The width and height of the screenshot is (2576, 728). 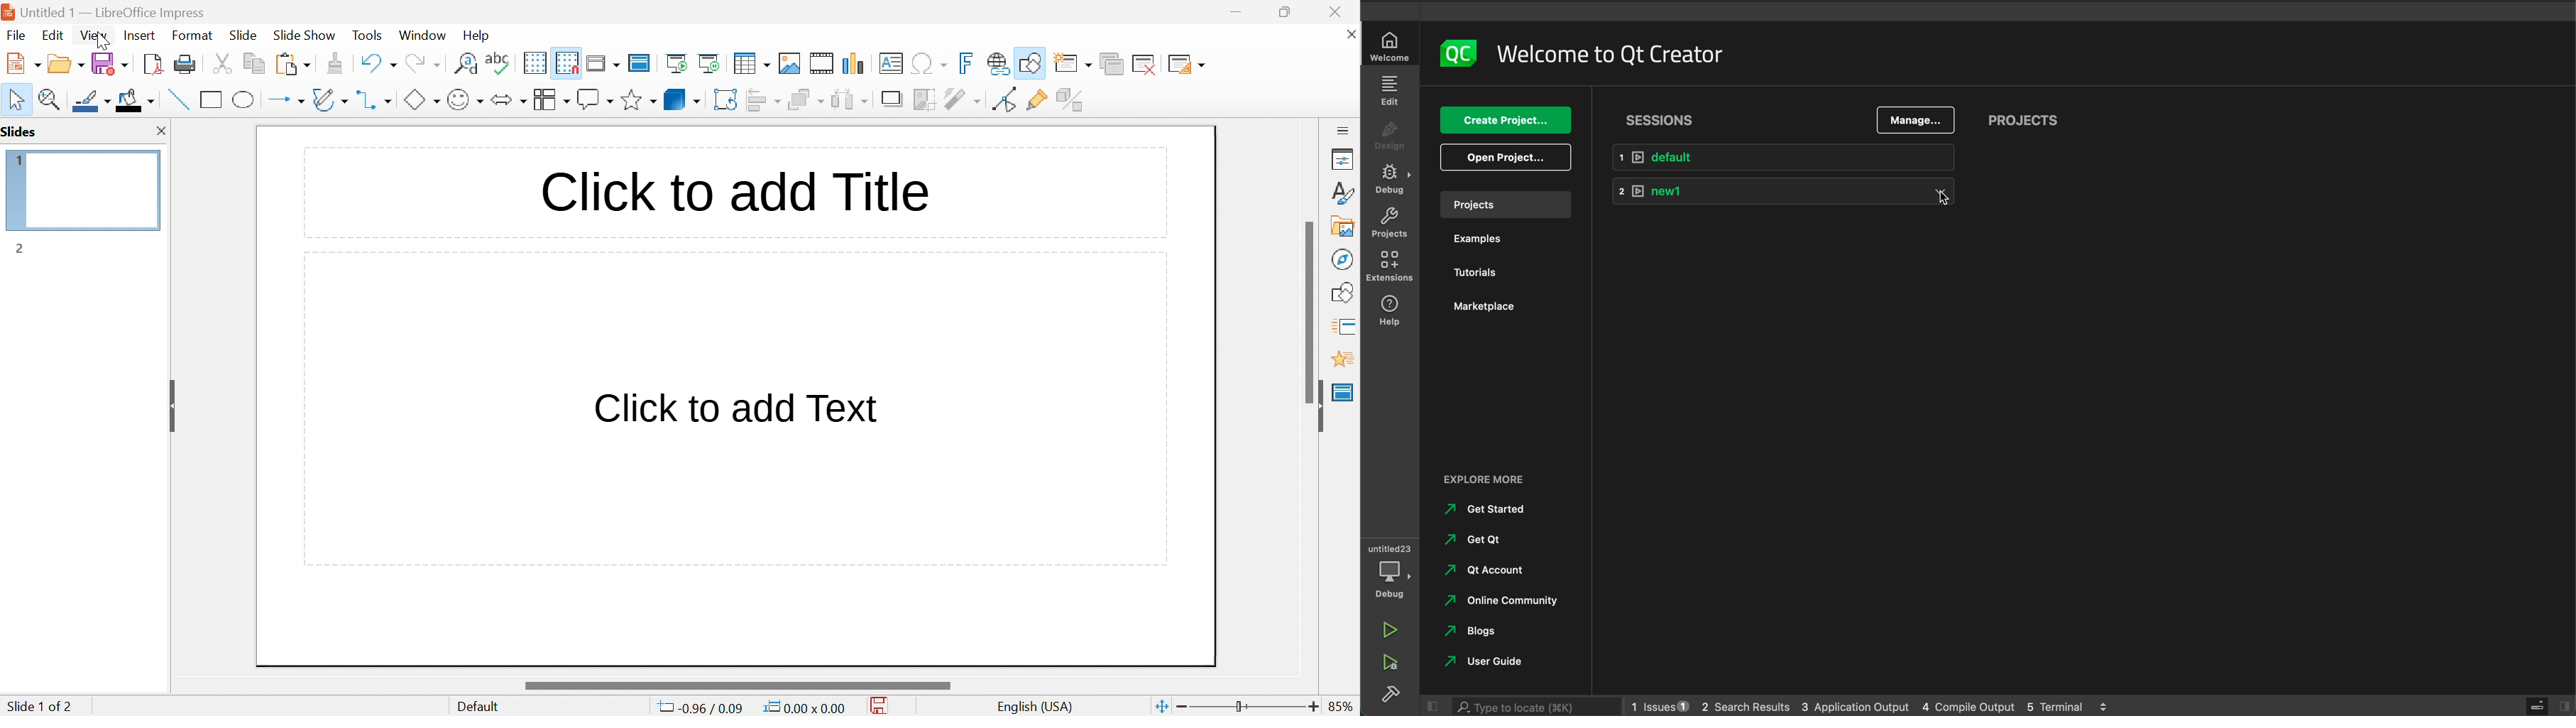 I want to click on open, so click(x=67, y=62).